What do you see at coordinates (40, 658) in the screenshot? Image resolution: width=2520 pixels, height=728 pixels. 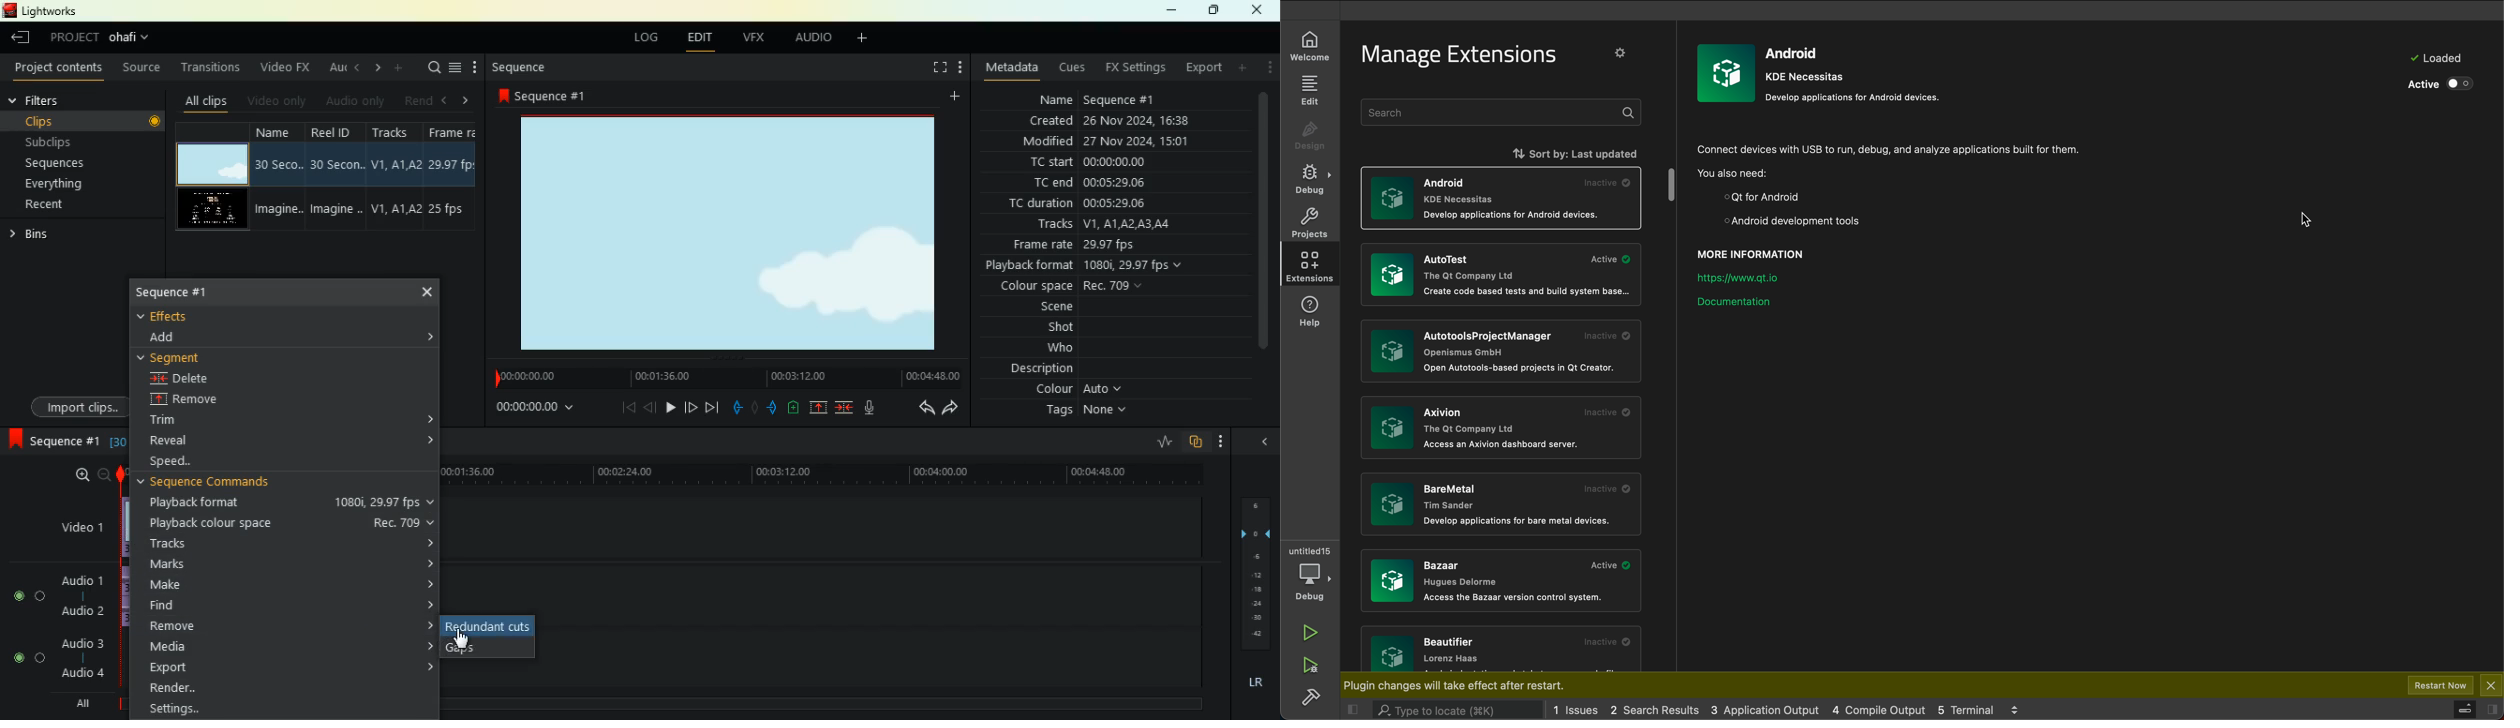 I see `toggle` at bounding box center [40, 658].